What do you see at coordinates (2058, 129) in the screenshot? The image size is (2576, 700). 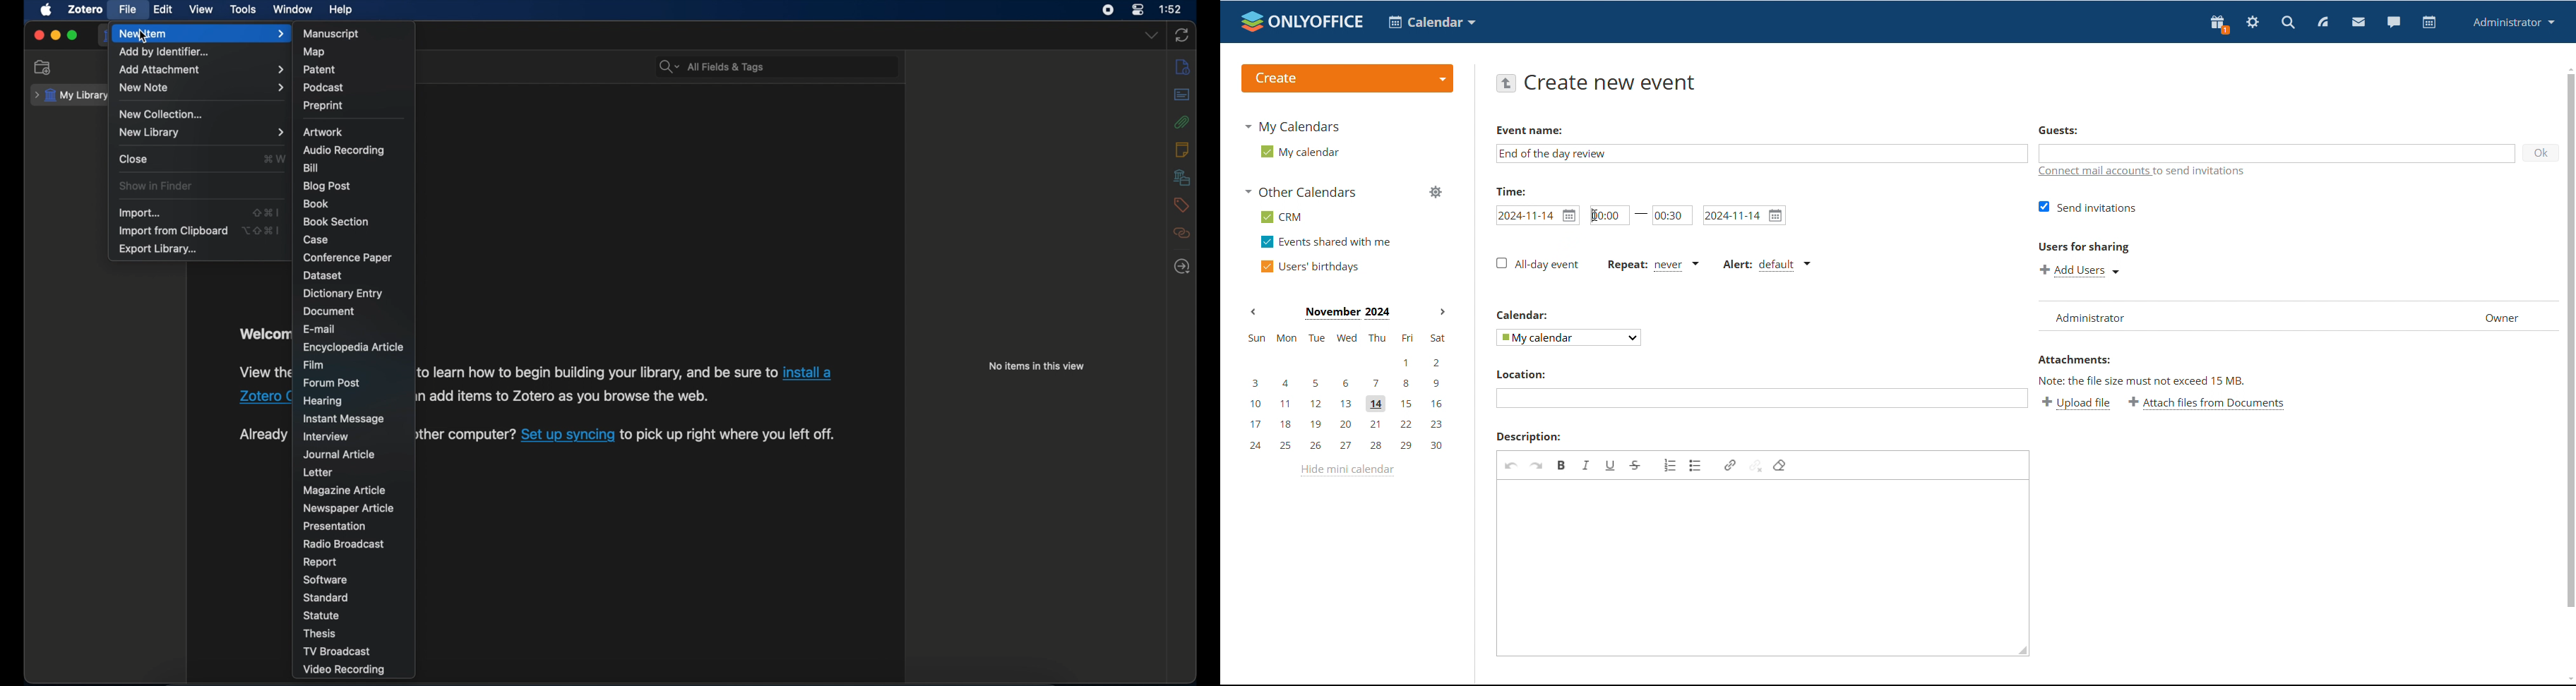 I see `guests` at bounding box center [2058, 129].